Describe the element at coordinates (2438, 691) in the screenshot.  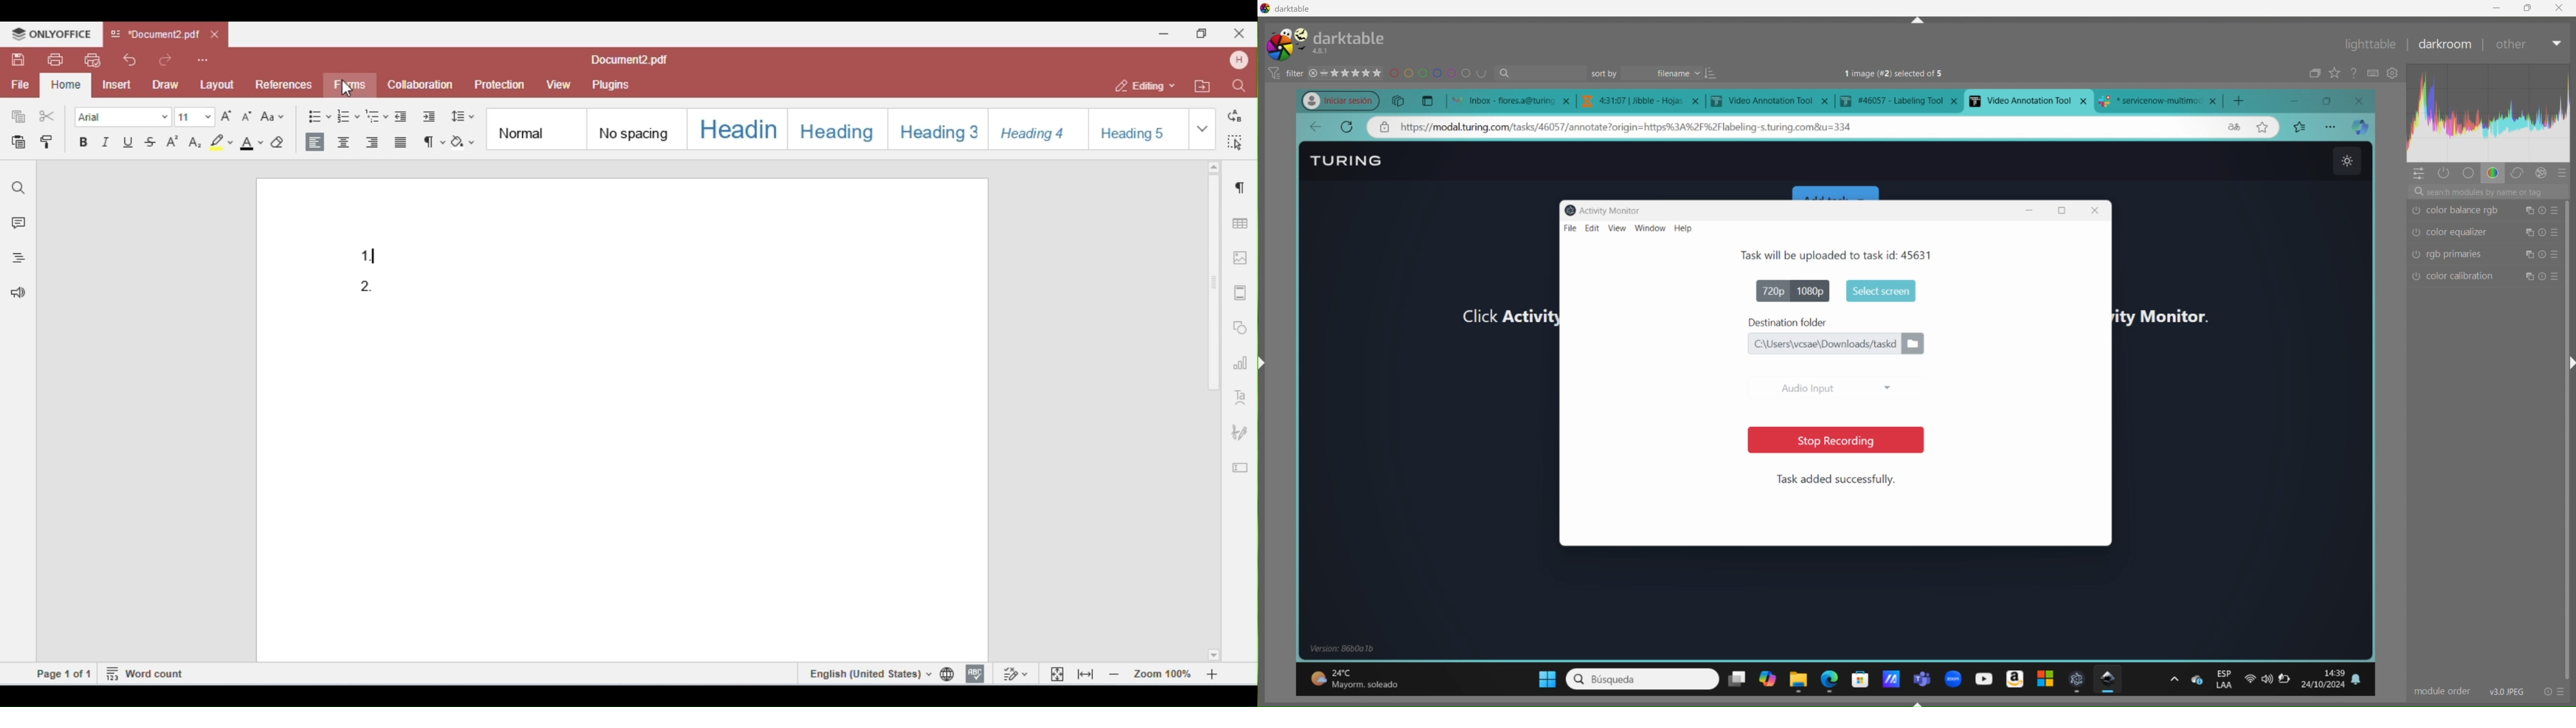
I see `module order` at that location.